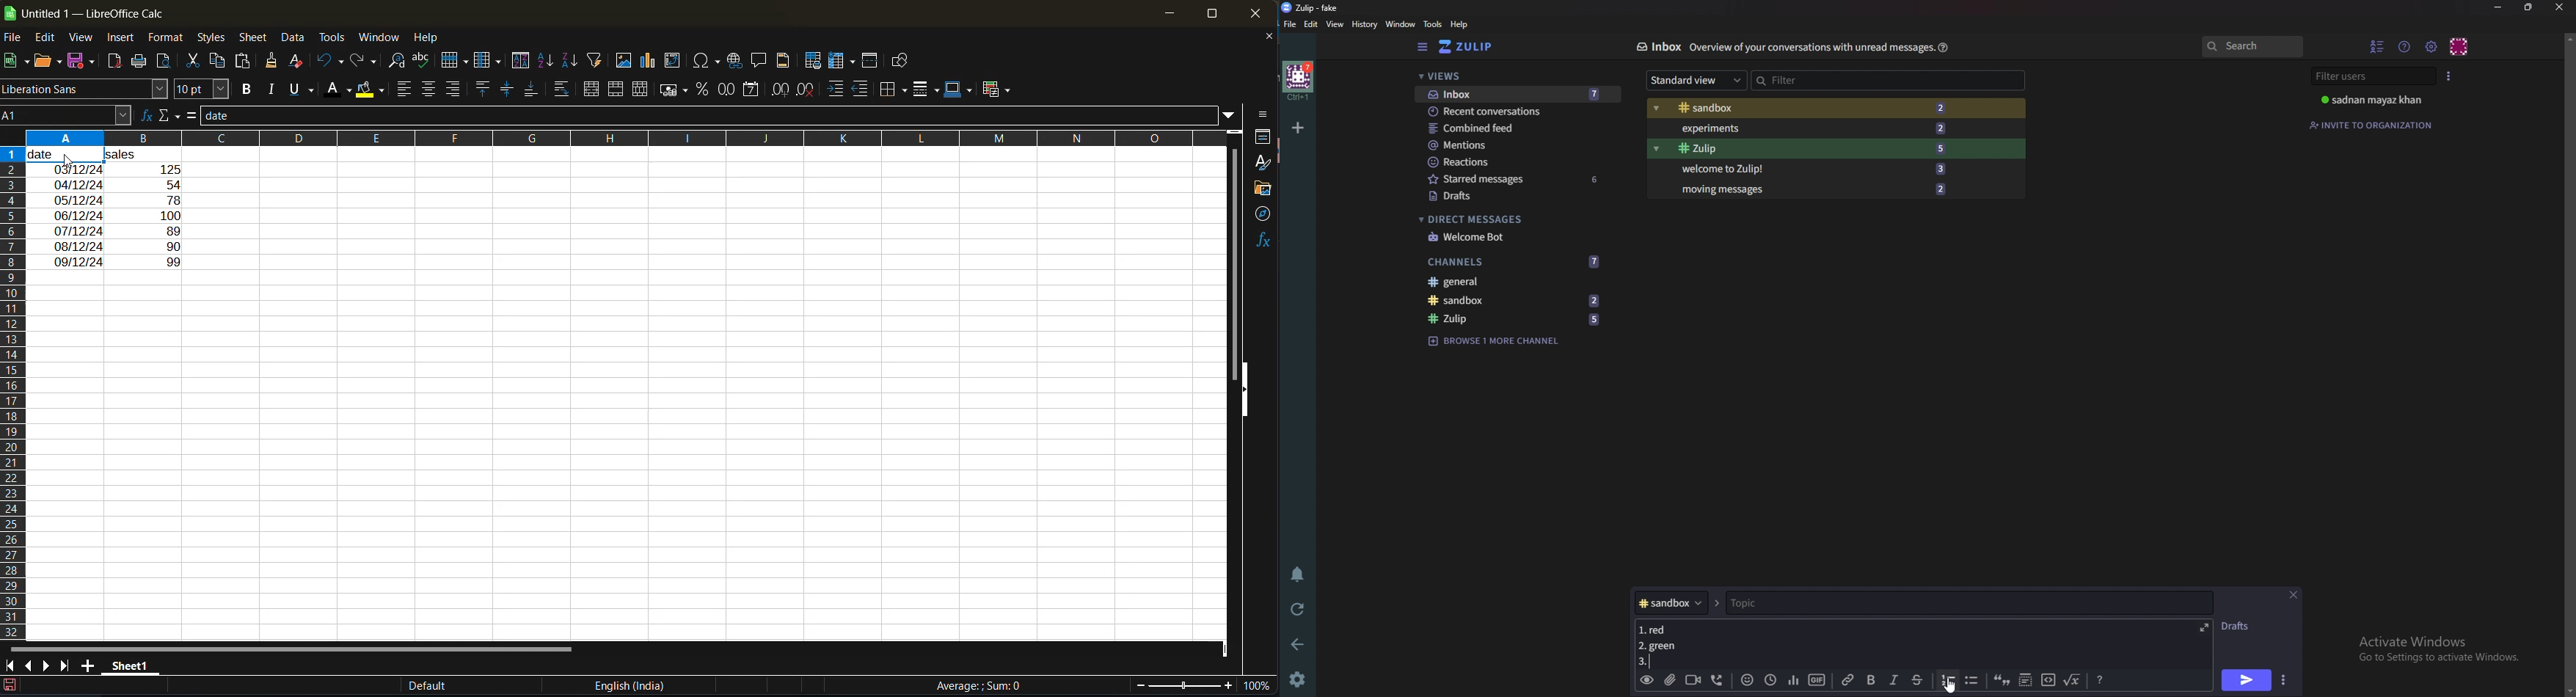  I want to click on scroll bar, so click(2570, 363).